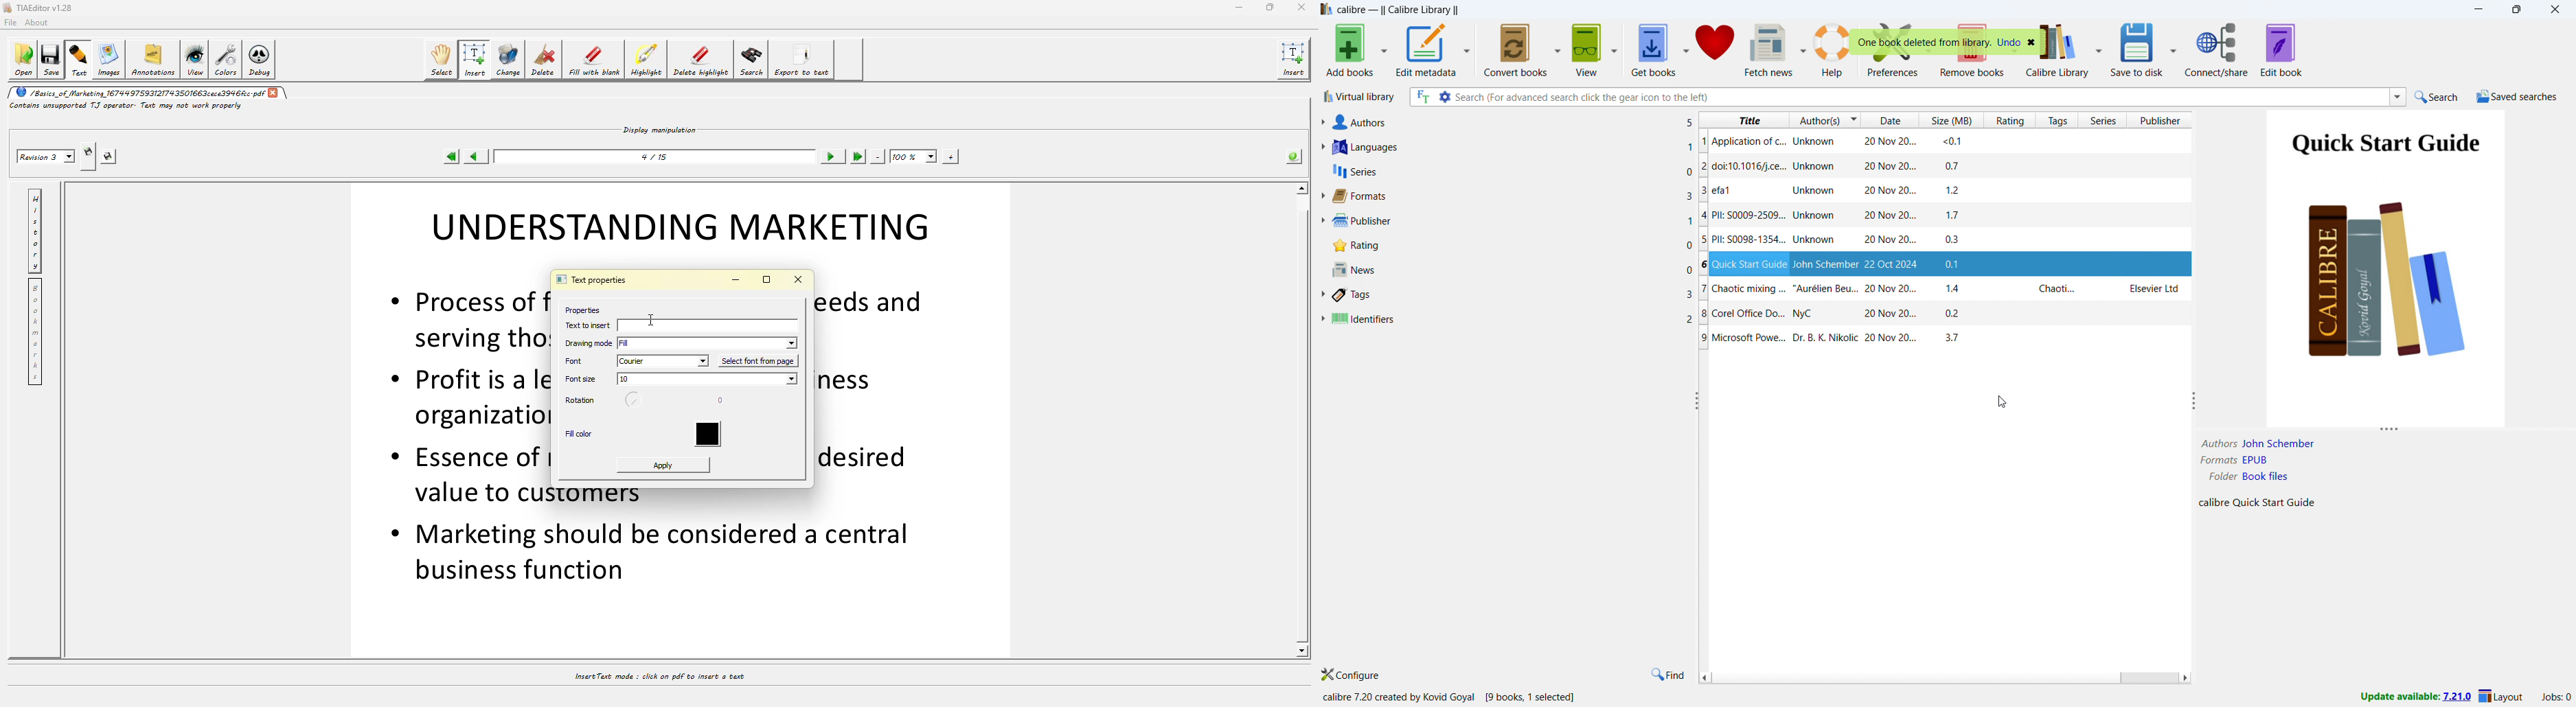 The height and width of the screenshot is (728, 2576). Describe the element at coordinates (1894, 120) in the screenshot. I see `sort by date` at that location.